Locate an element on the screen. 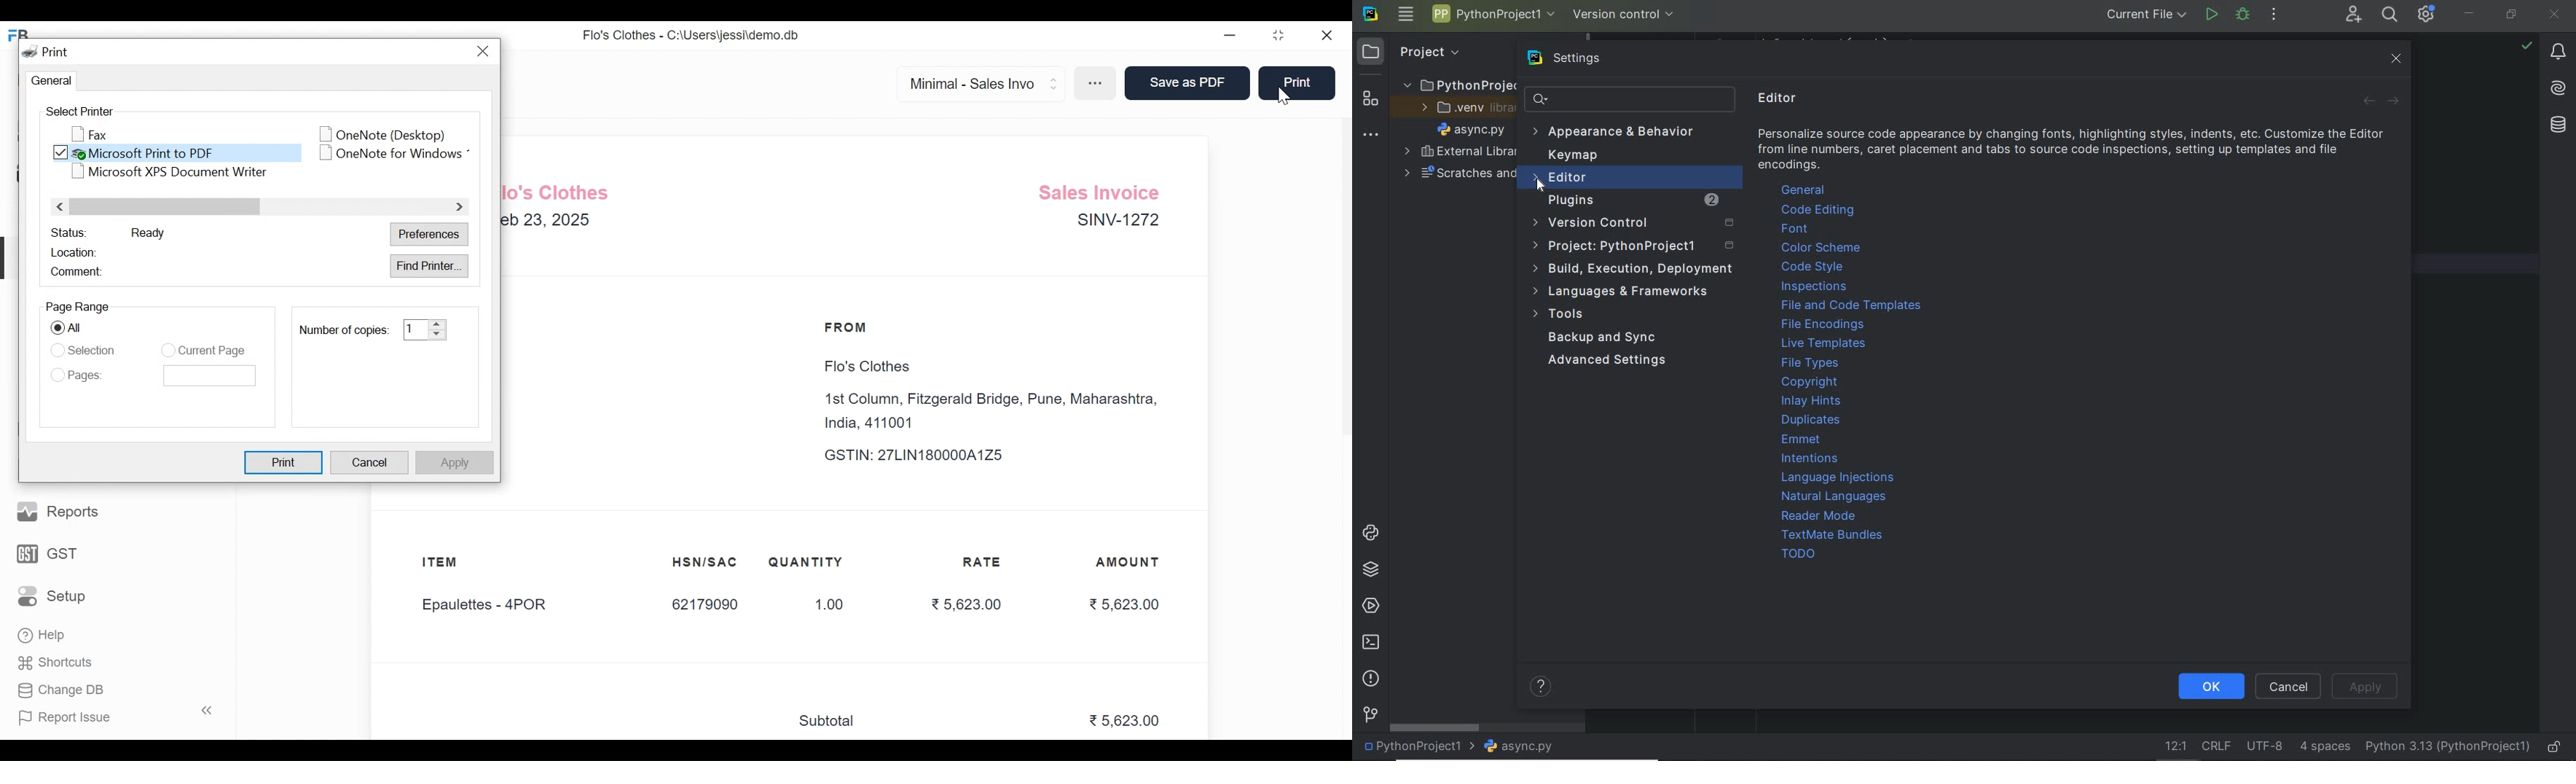  Apply is located at coordinates (453, 462).